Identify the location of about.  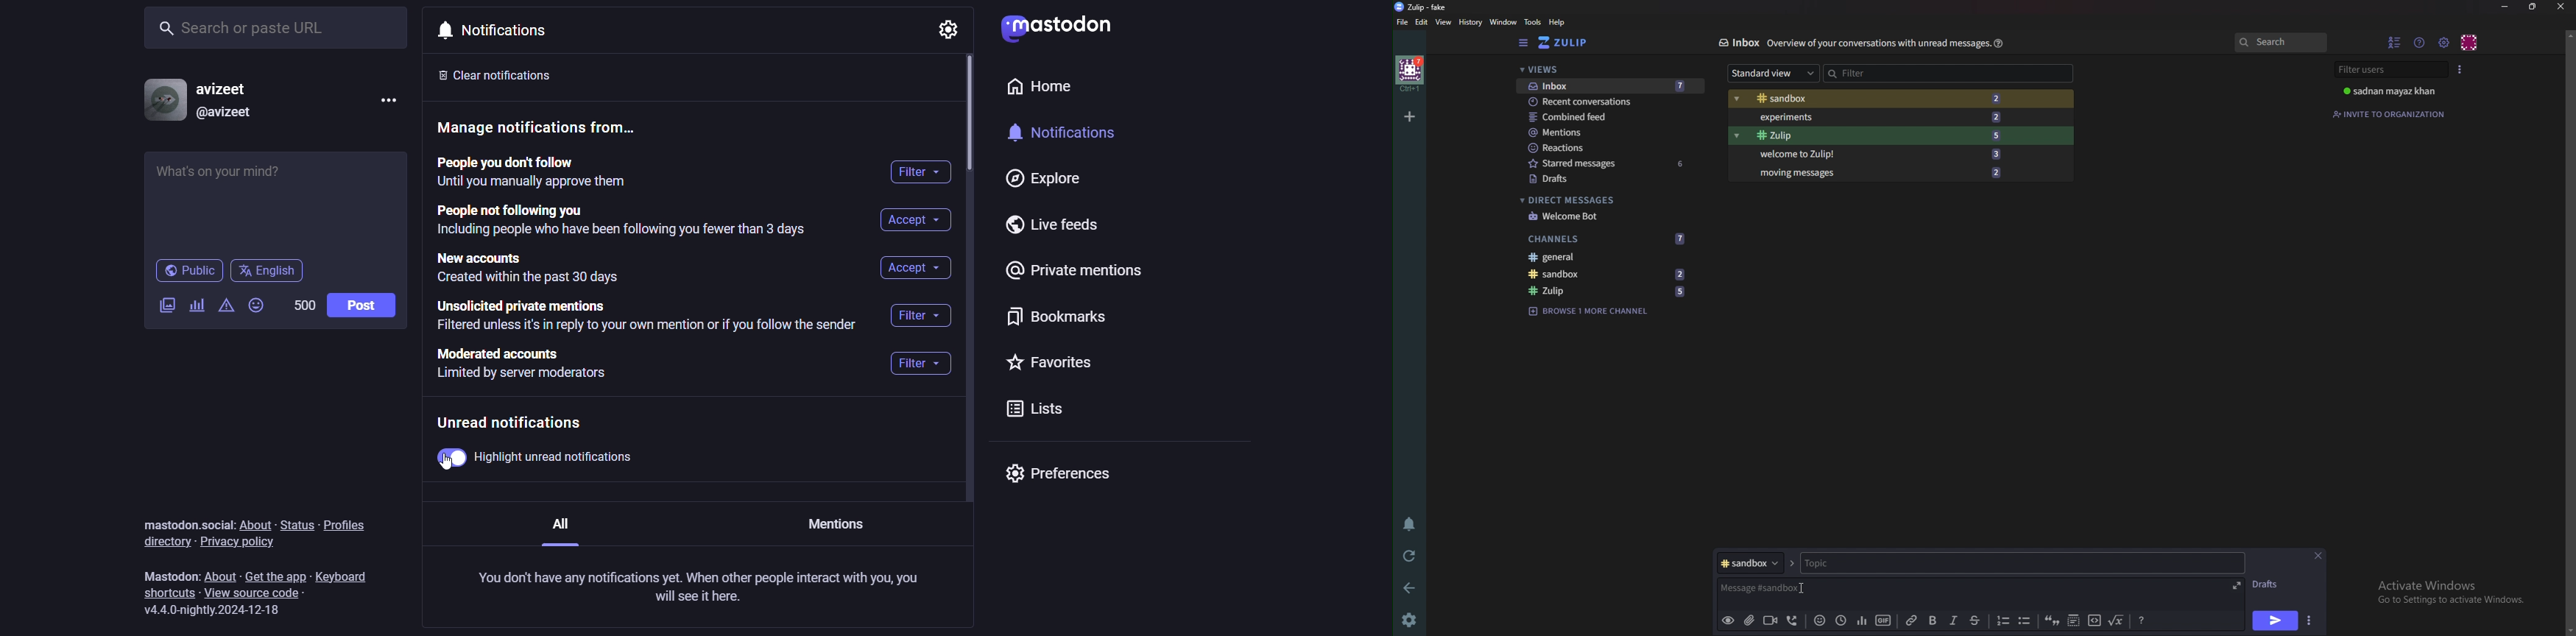
(259, 525).